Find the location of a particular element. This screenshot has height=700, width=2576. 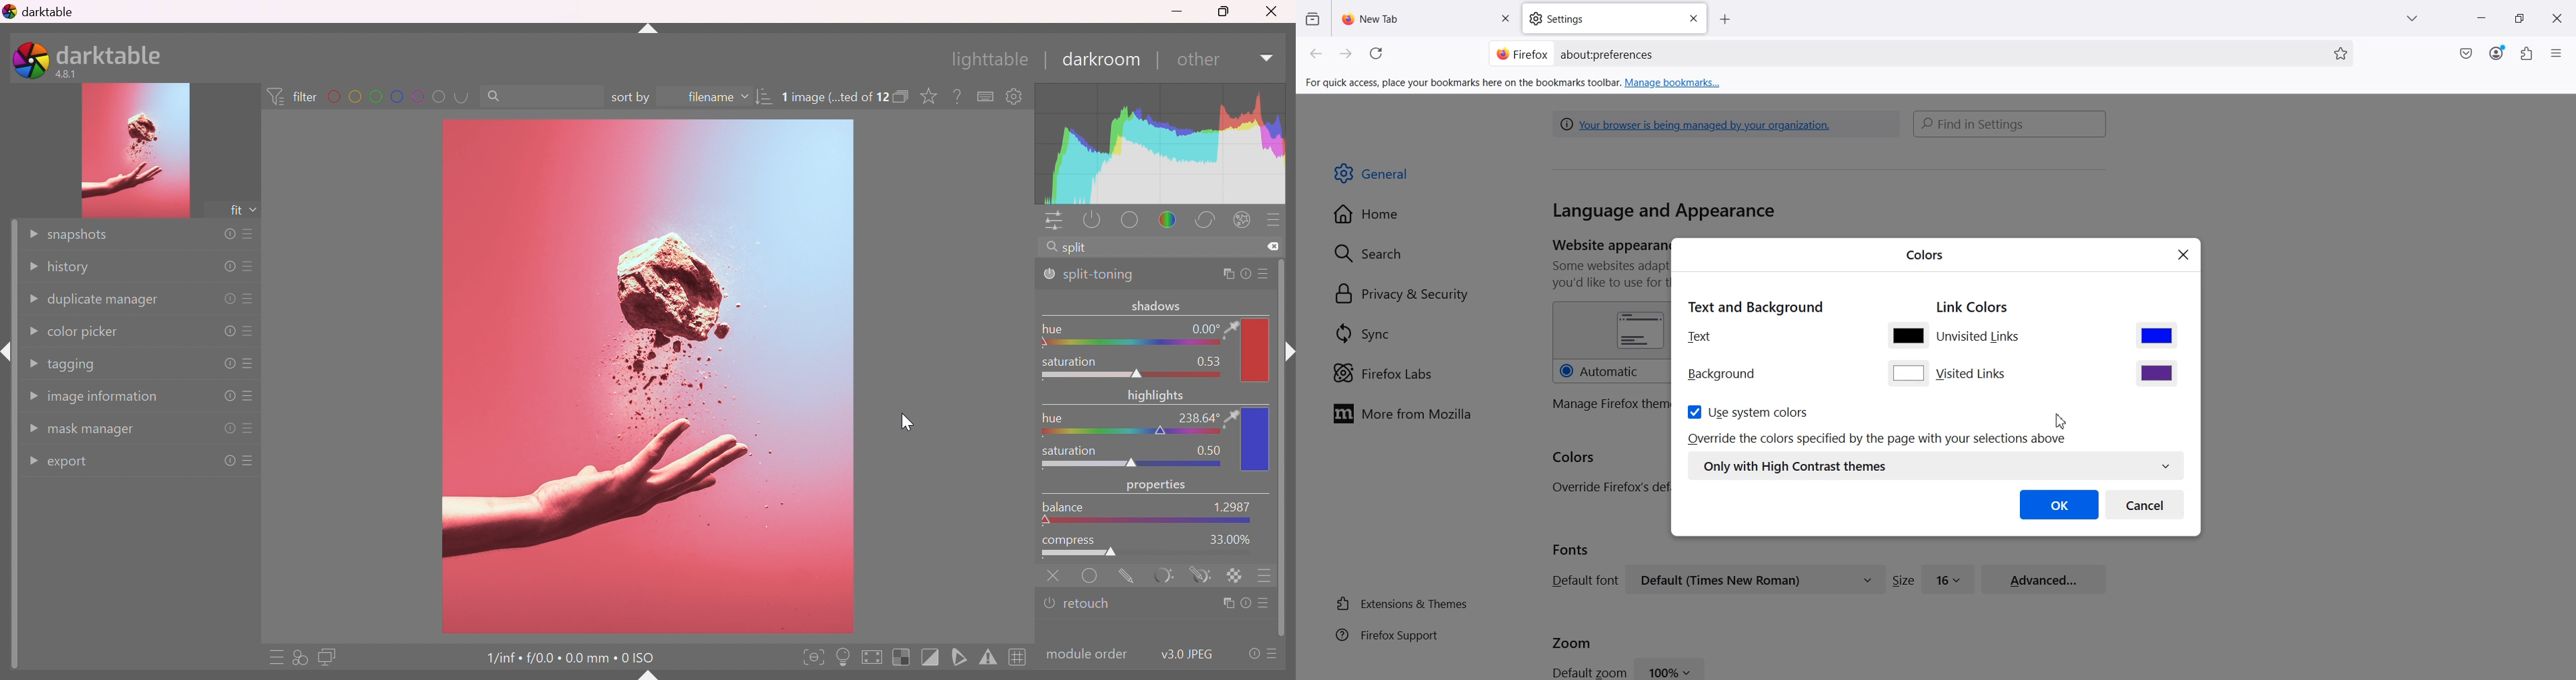

reset is located at coordinates (229, 266).